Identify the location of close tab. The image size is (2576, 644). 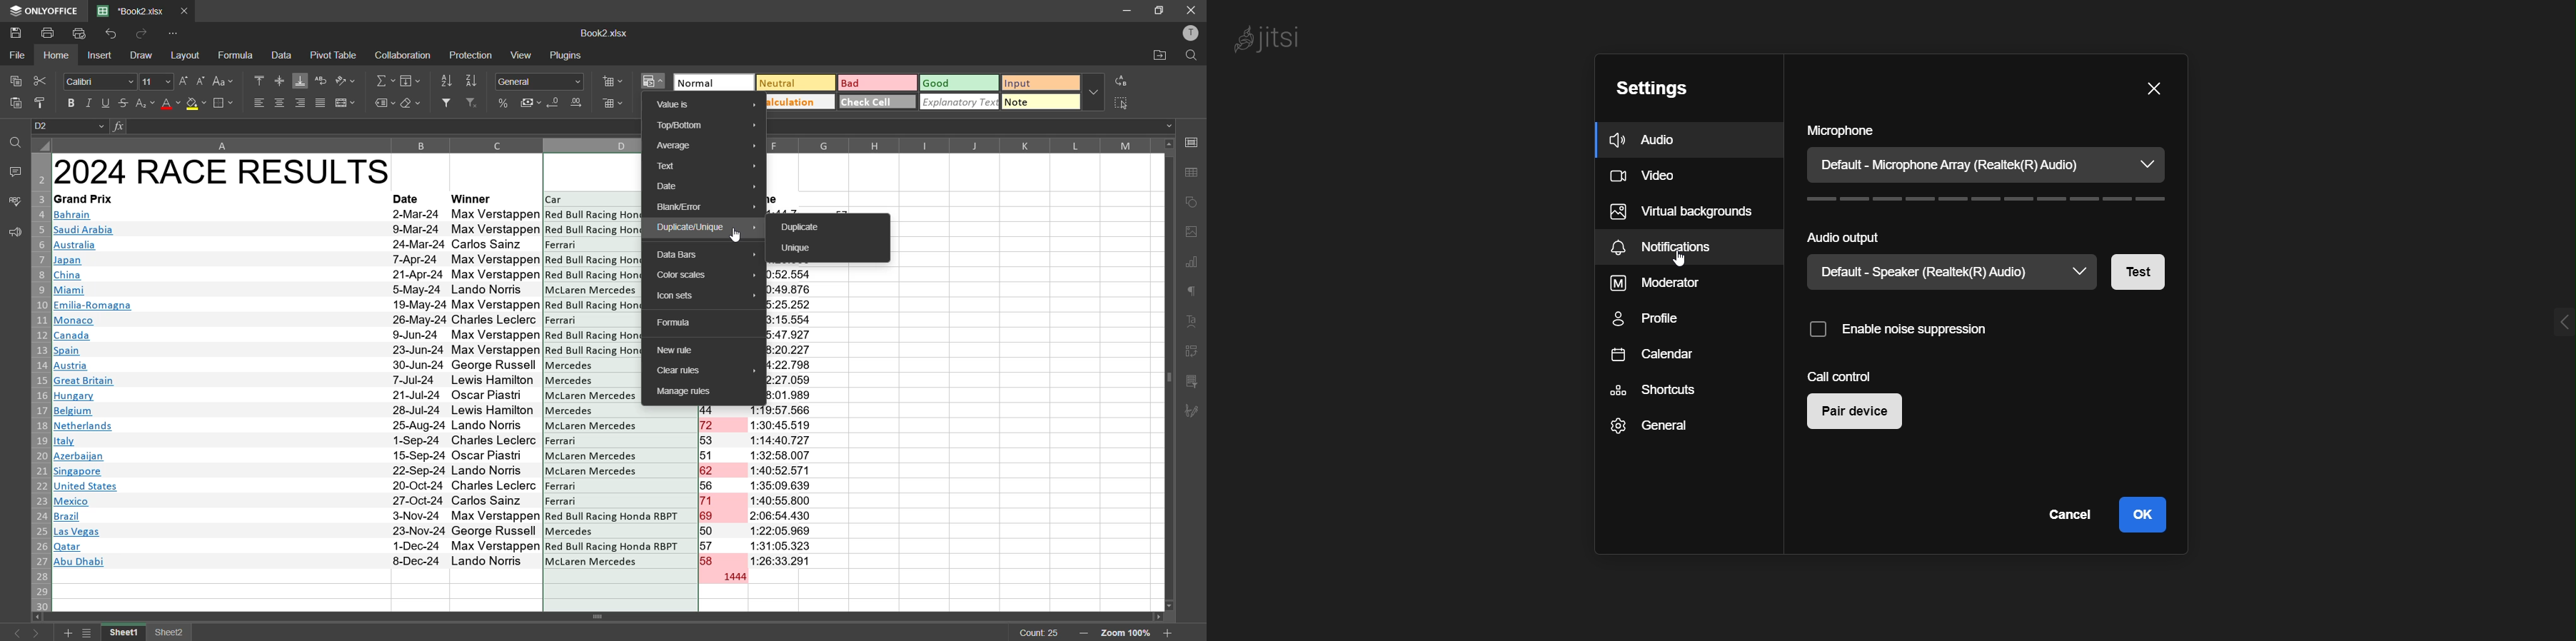
(187, 9).